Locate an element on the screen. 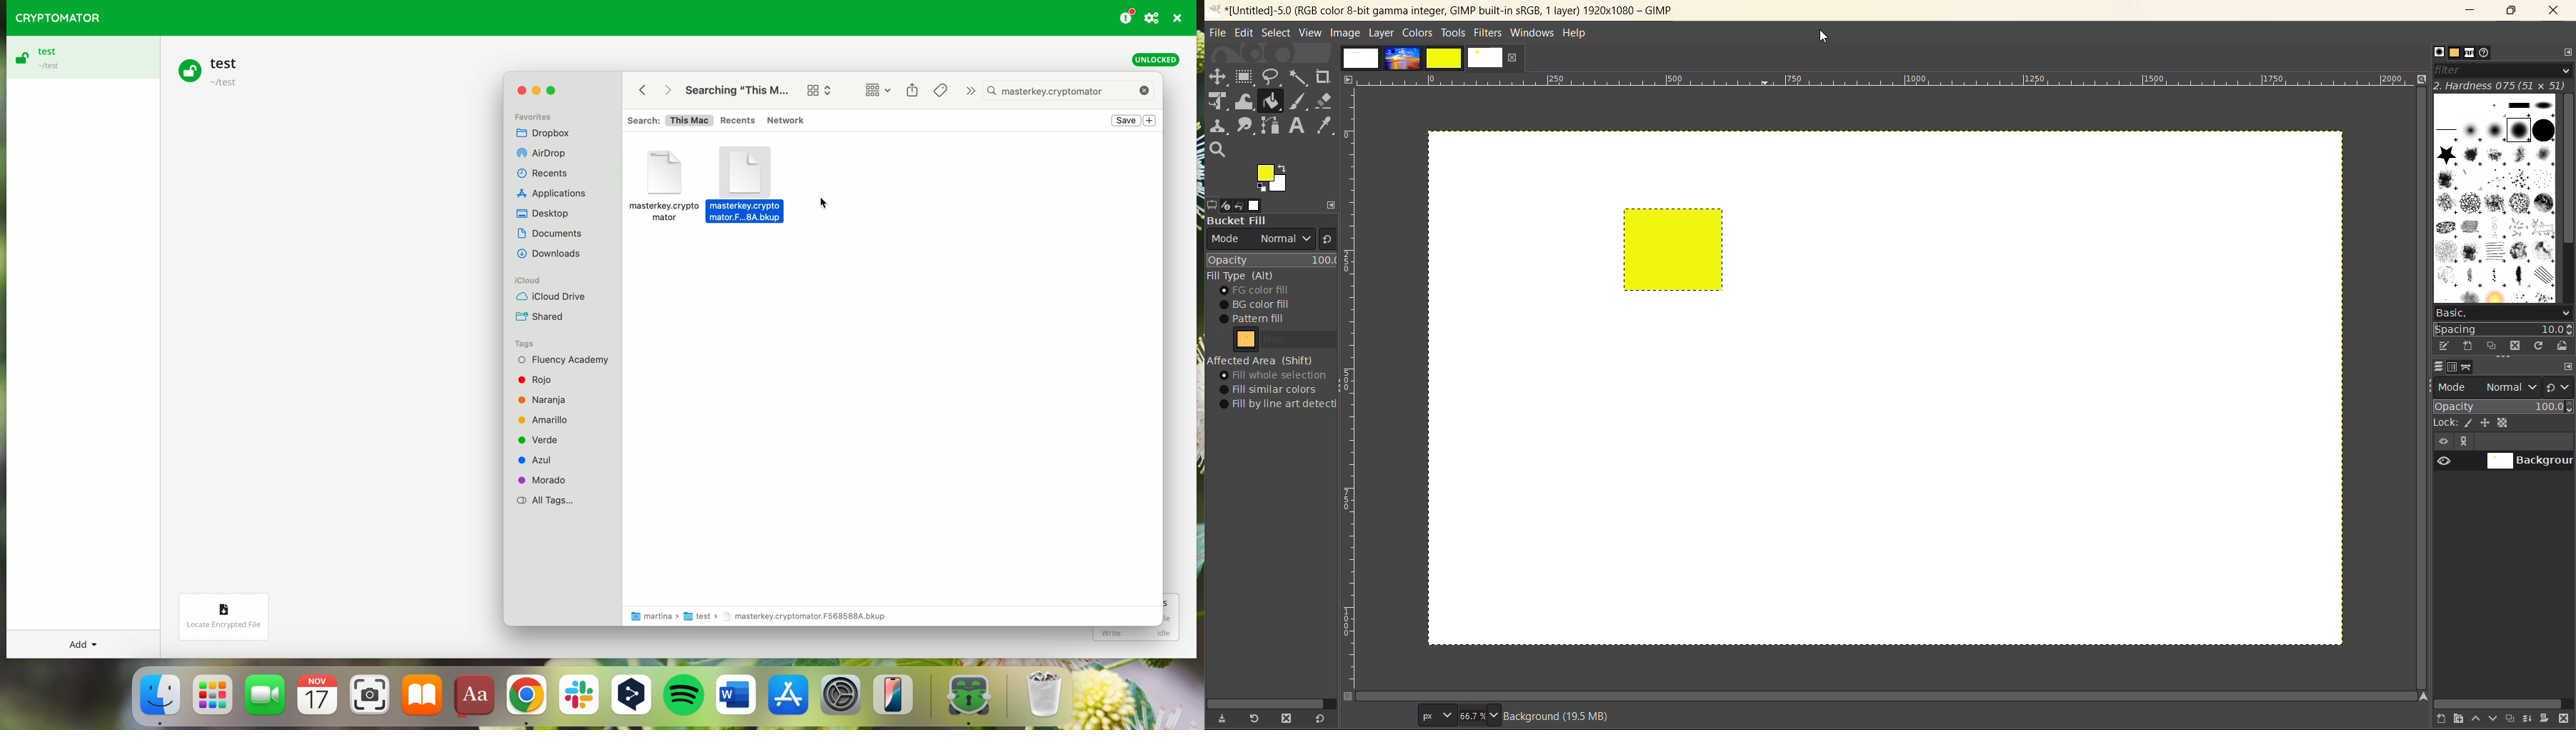  add a mask is located at coordinates (2545, 719).